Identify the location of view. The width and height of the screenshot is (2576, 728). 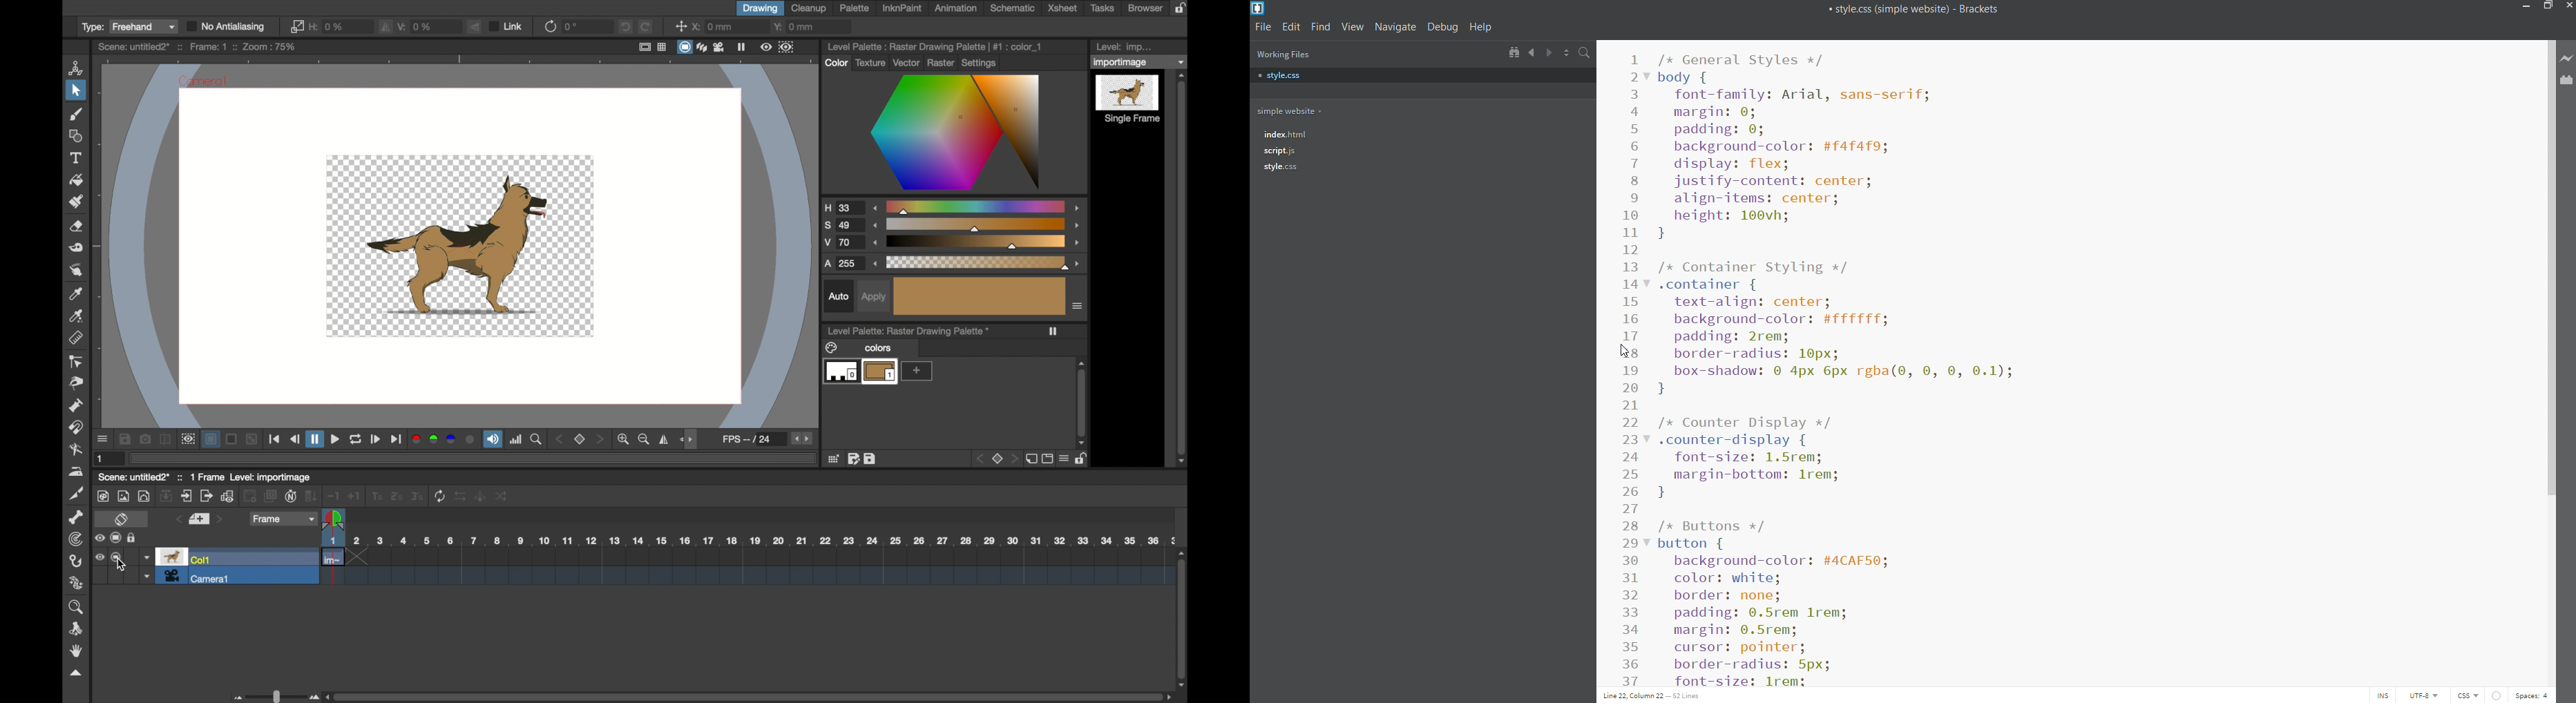
(1352, 28).